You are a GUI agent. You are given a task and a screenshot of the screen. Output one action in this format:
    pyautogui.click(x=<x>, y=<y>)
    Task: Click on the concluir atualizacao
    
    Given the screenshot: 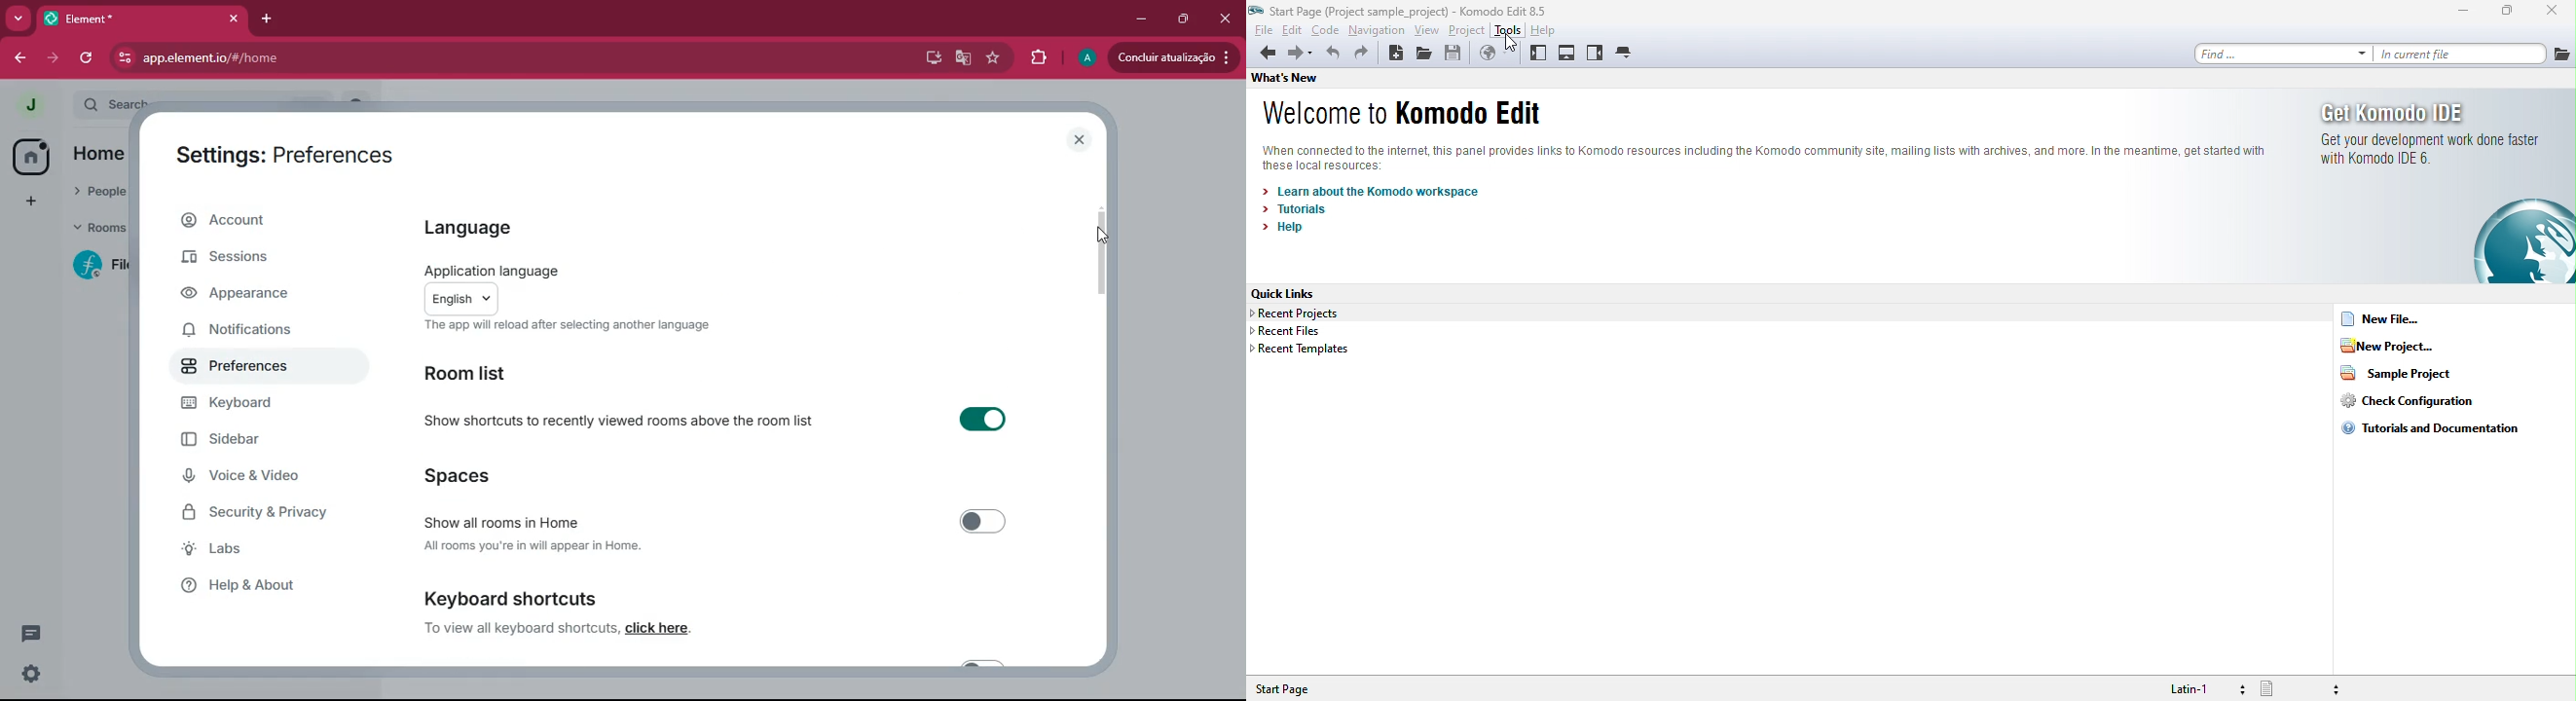 What is the action you would take?
    pyautogui.click(x=1174, y=57)
    